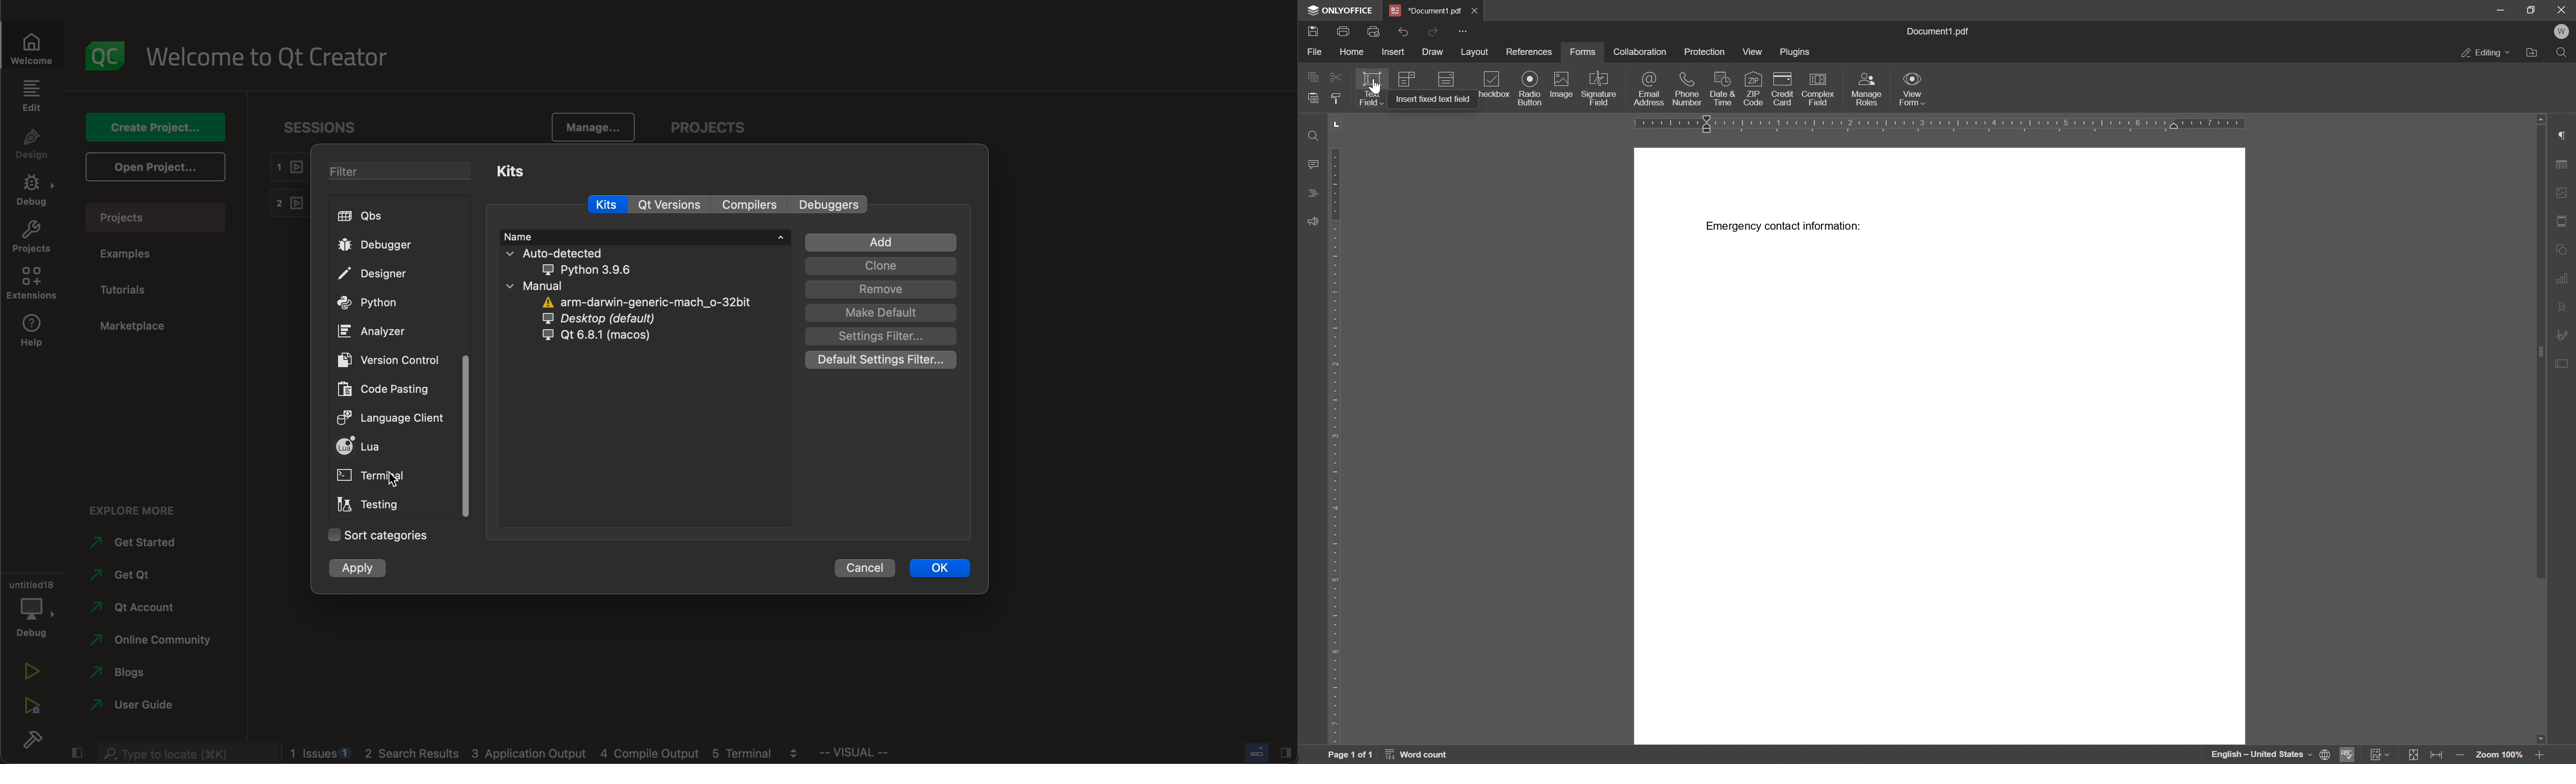  What do you see at coordinates (2496, 9) in the screenshot?
I see `minimize` at bounding box center [2496, 9].